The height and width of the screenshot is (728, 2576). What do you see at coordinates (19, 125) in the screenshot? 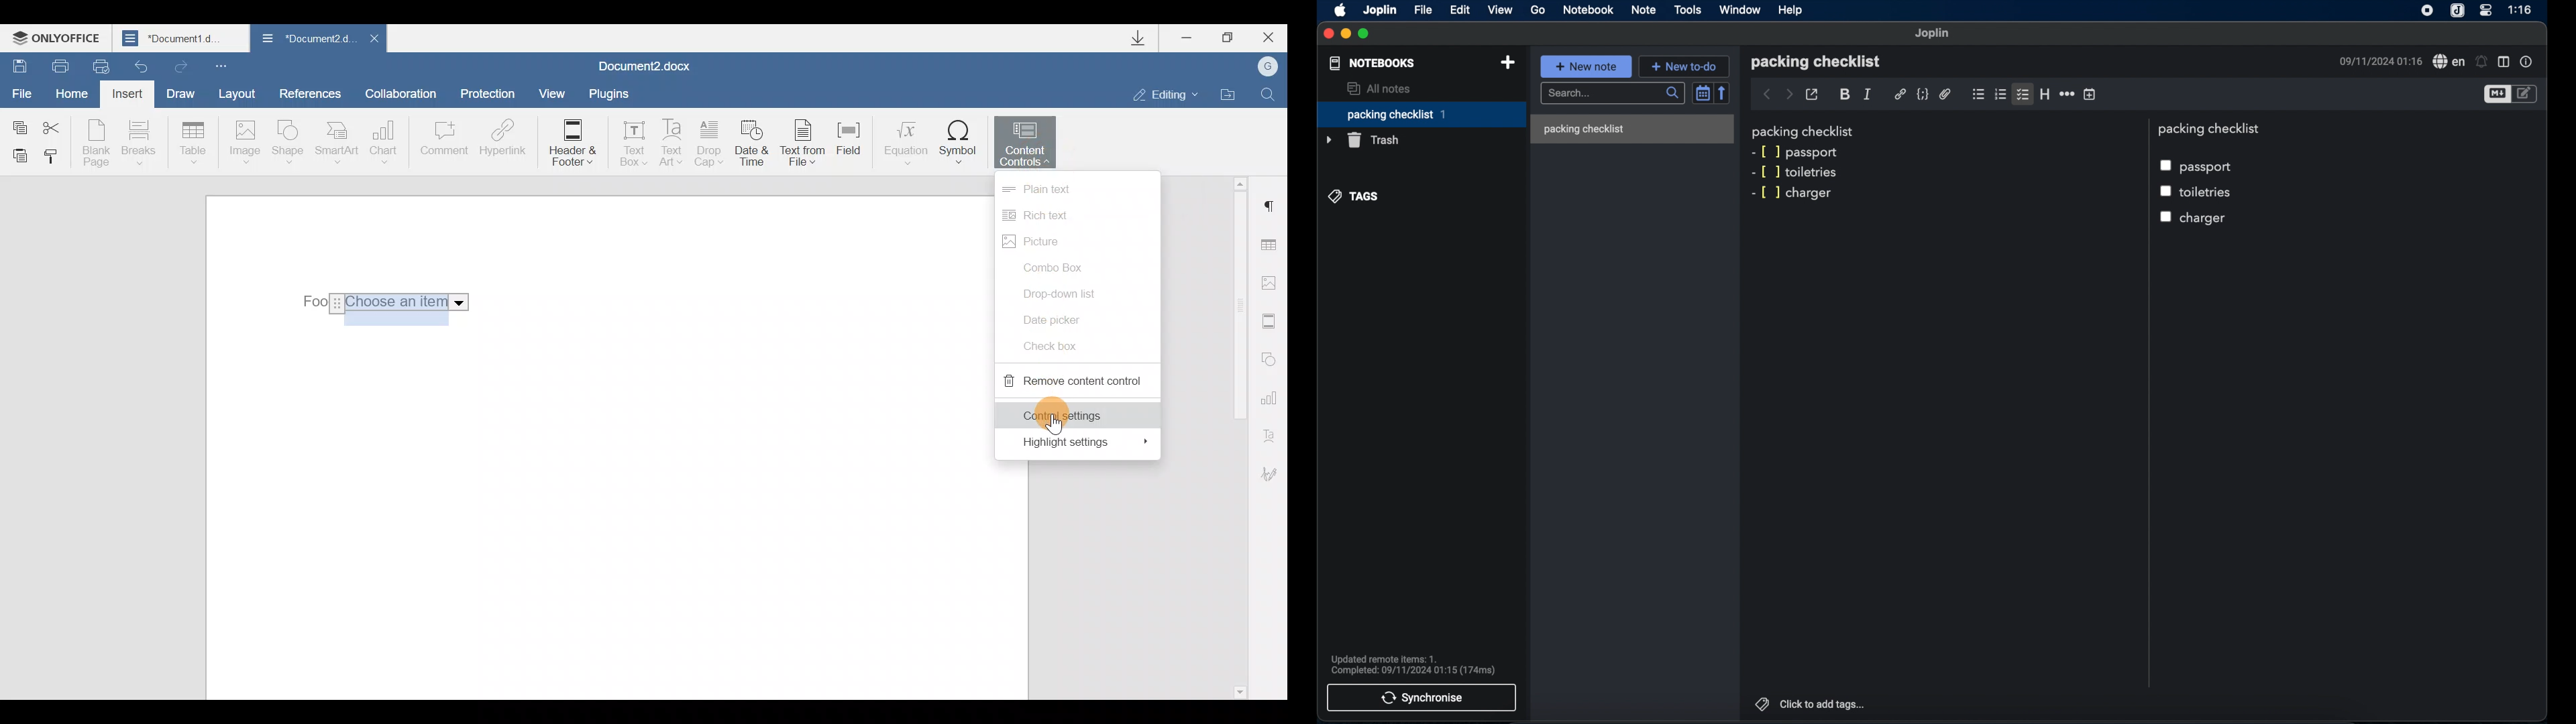
I see `Copy` at bounding box center [19, 125].